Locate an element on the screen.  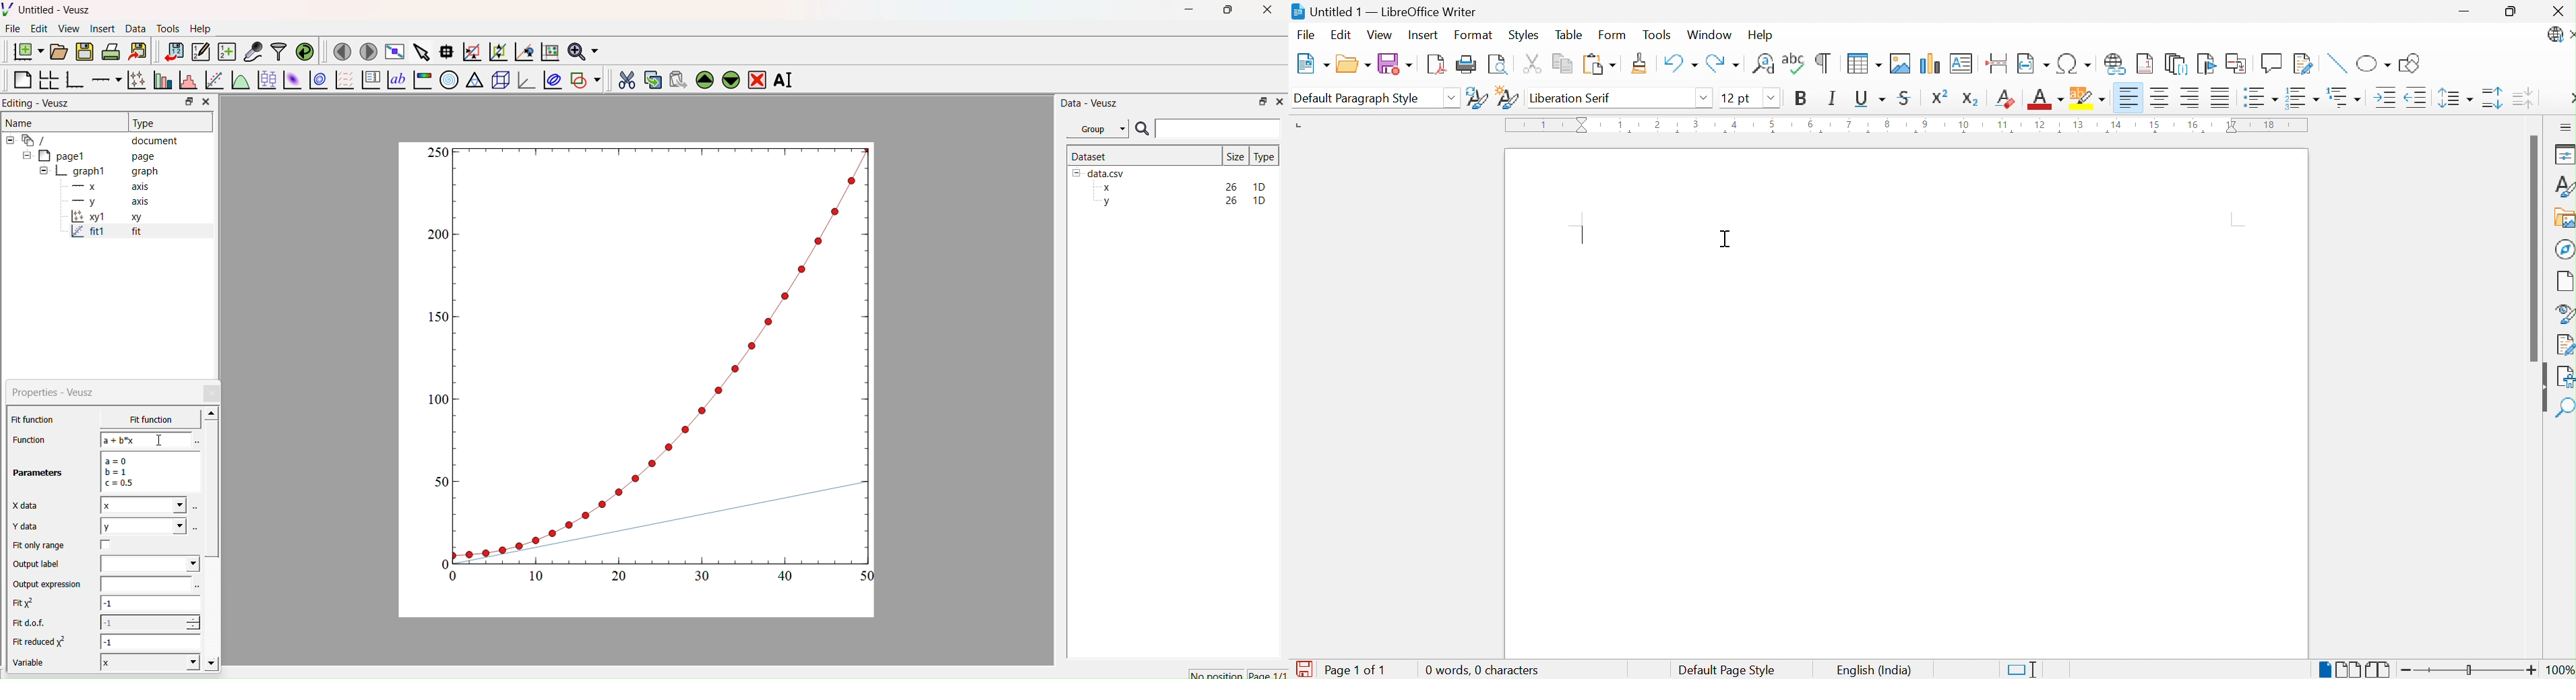
Close is located at coordinates (2556, 10).